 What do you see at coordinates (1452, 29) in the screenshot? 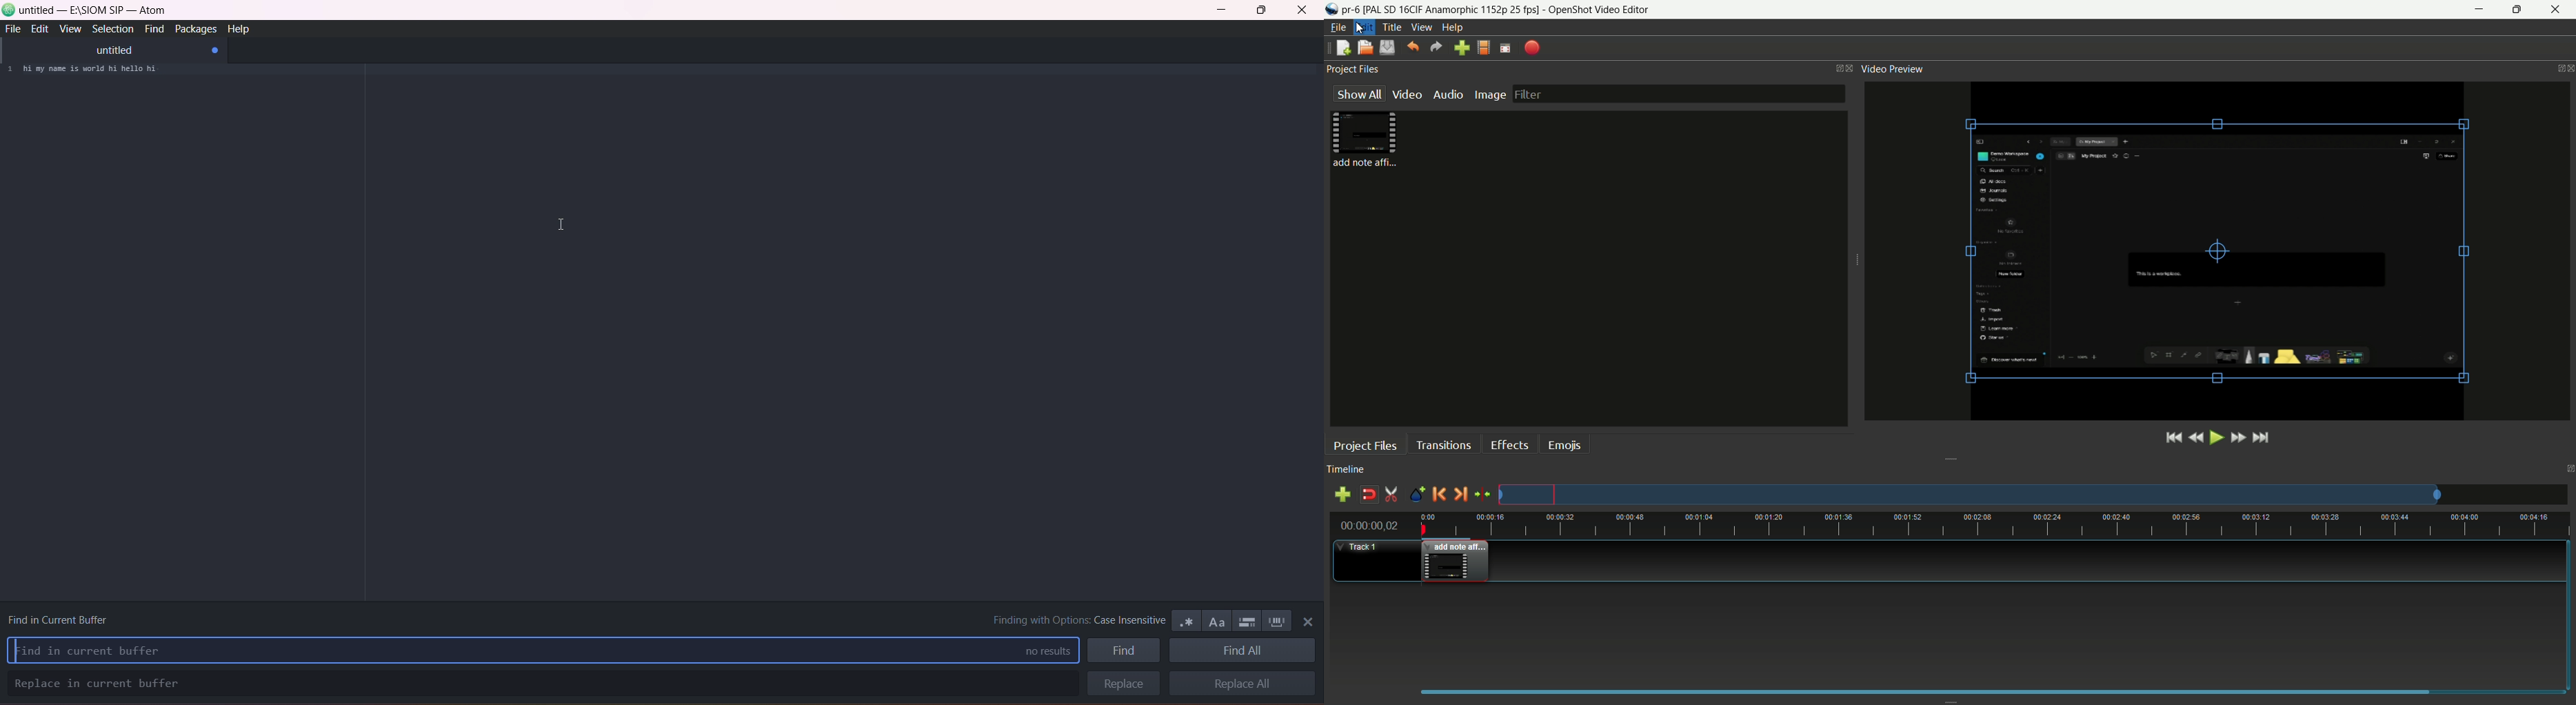
I see `help menu` at bounding box center [1452, 29].